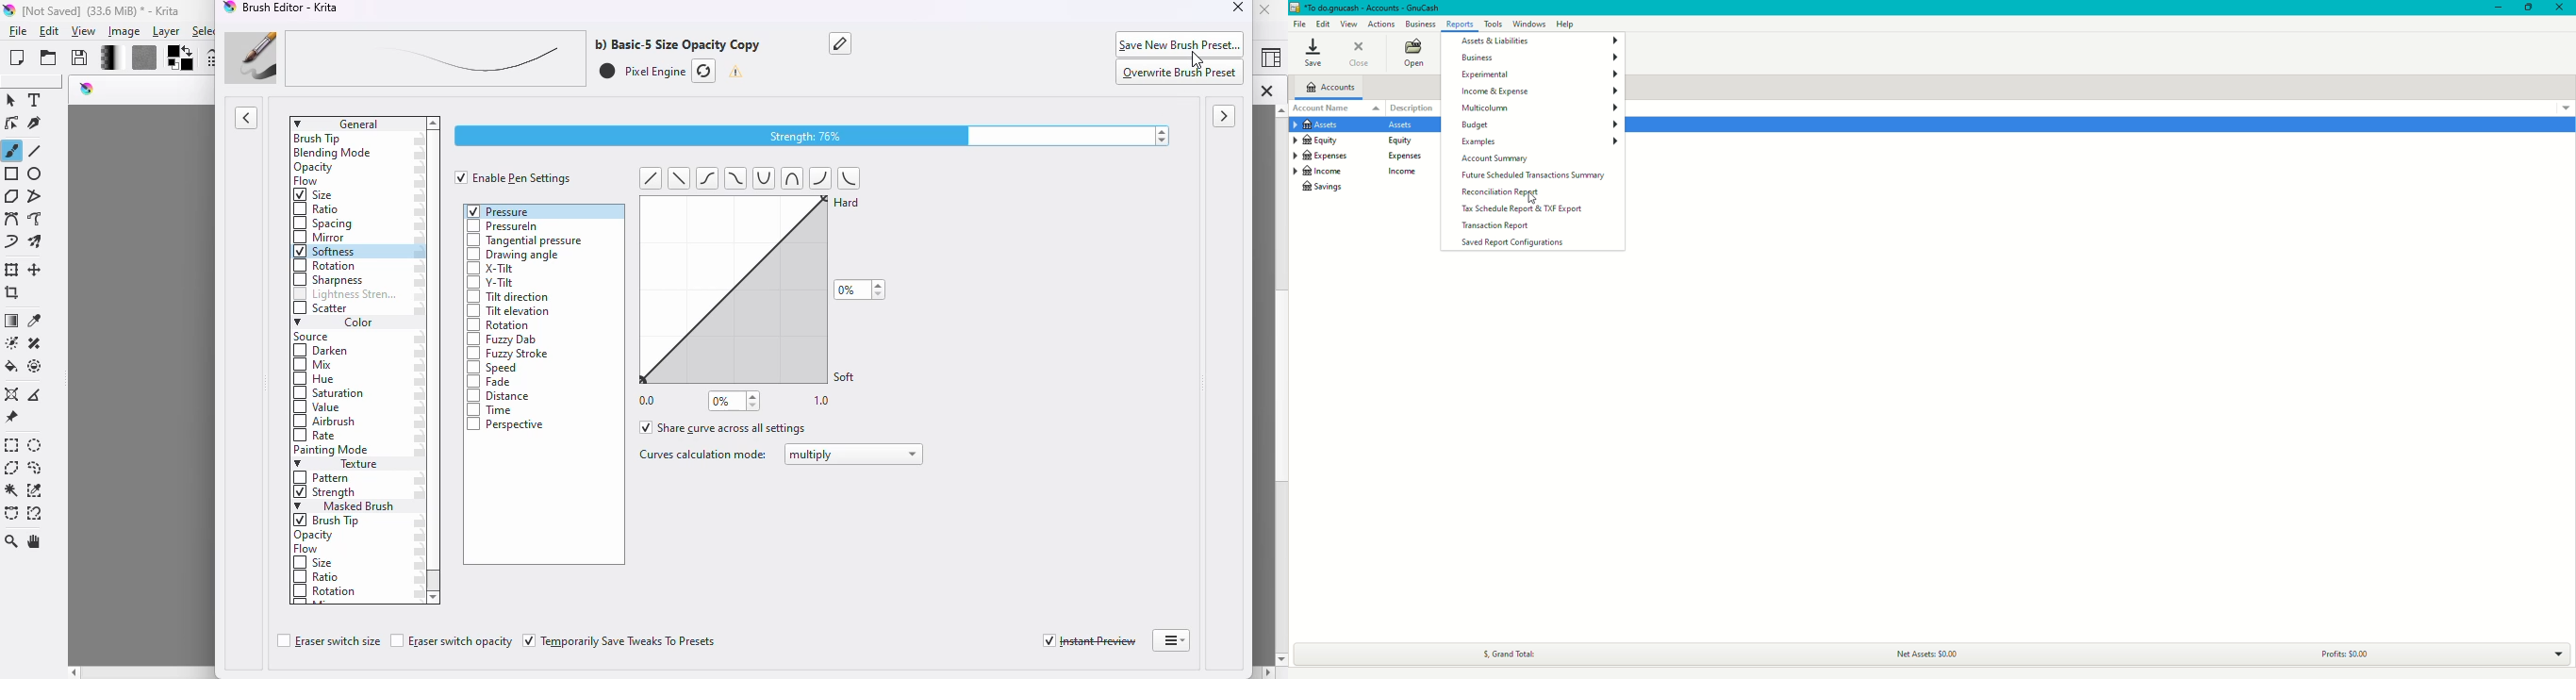 Image resolution: width=2576 pixels, height=700 pixels. Describe the element at coordinates (327, 642) in the screenshot. I see `eraser switch size` at that location.